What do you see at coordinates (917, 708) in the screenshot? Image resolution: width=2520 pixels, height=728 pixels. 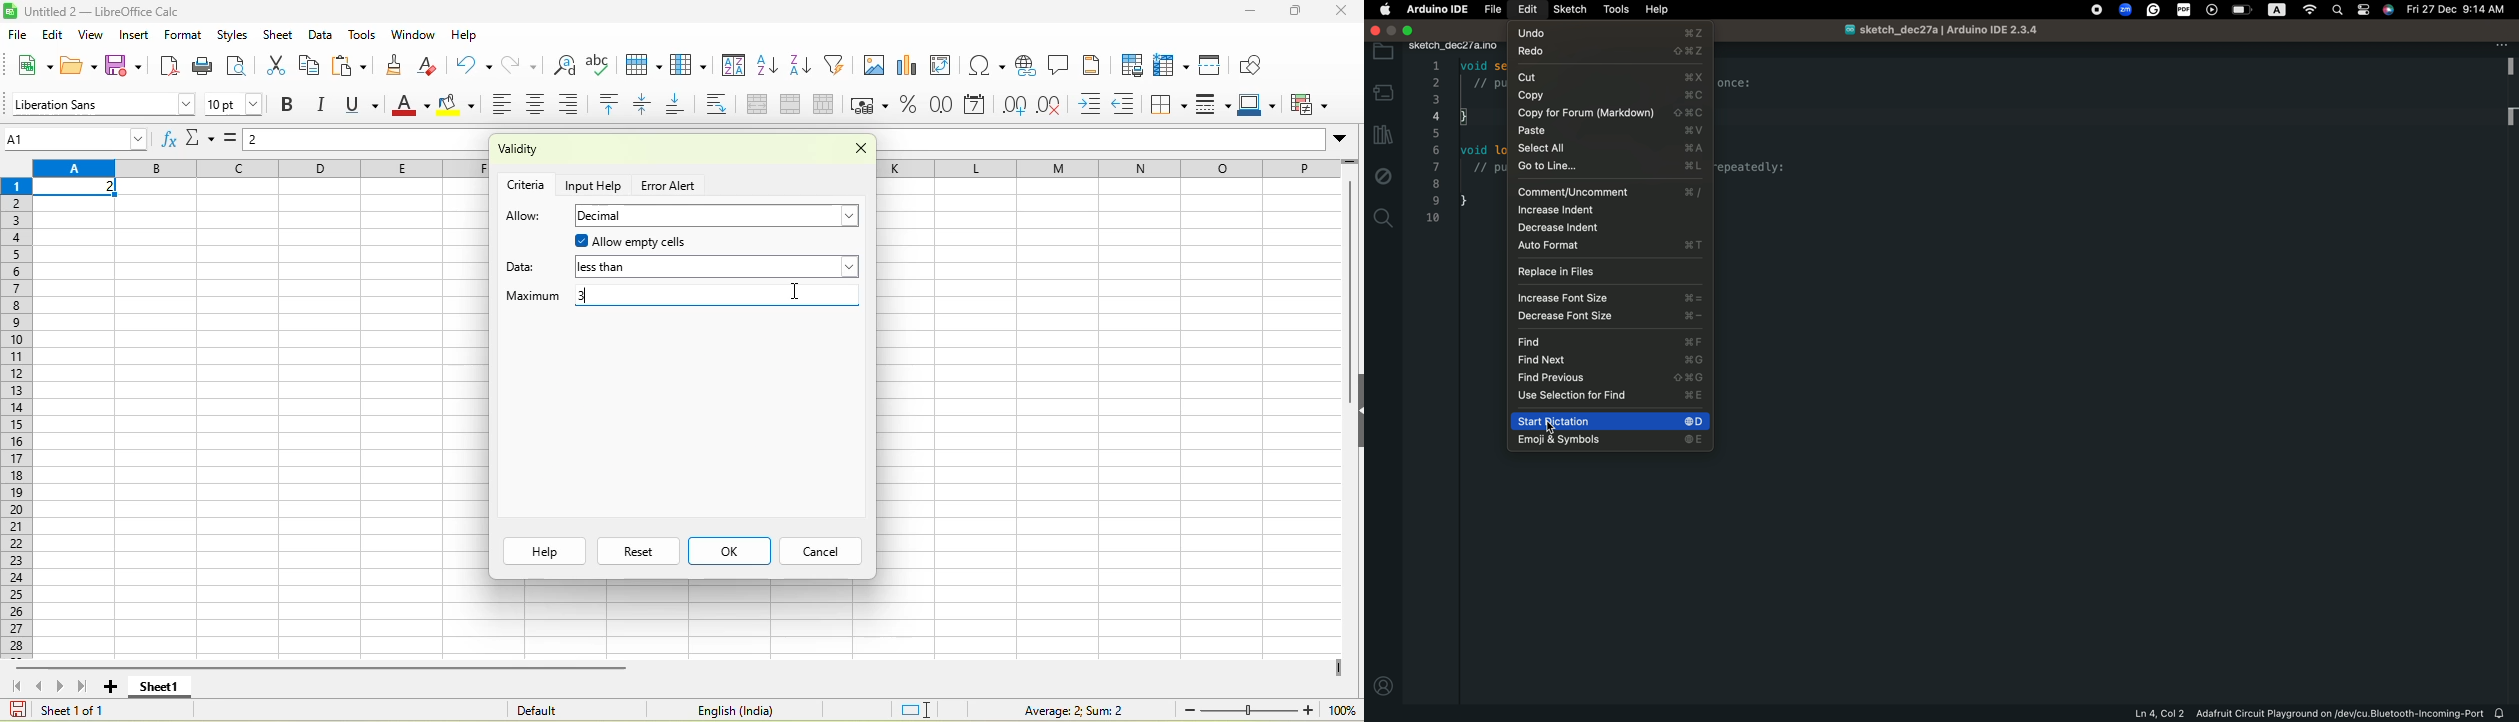 I see `standard selection` at bounding box center [917, 708].